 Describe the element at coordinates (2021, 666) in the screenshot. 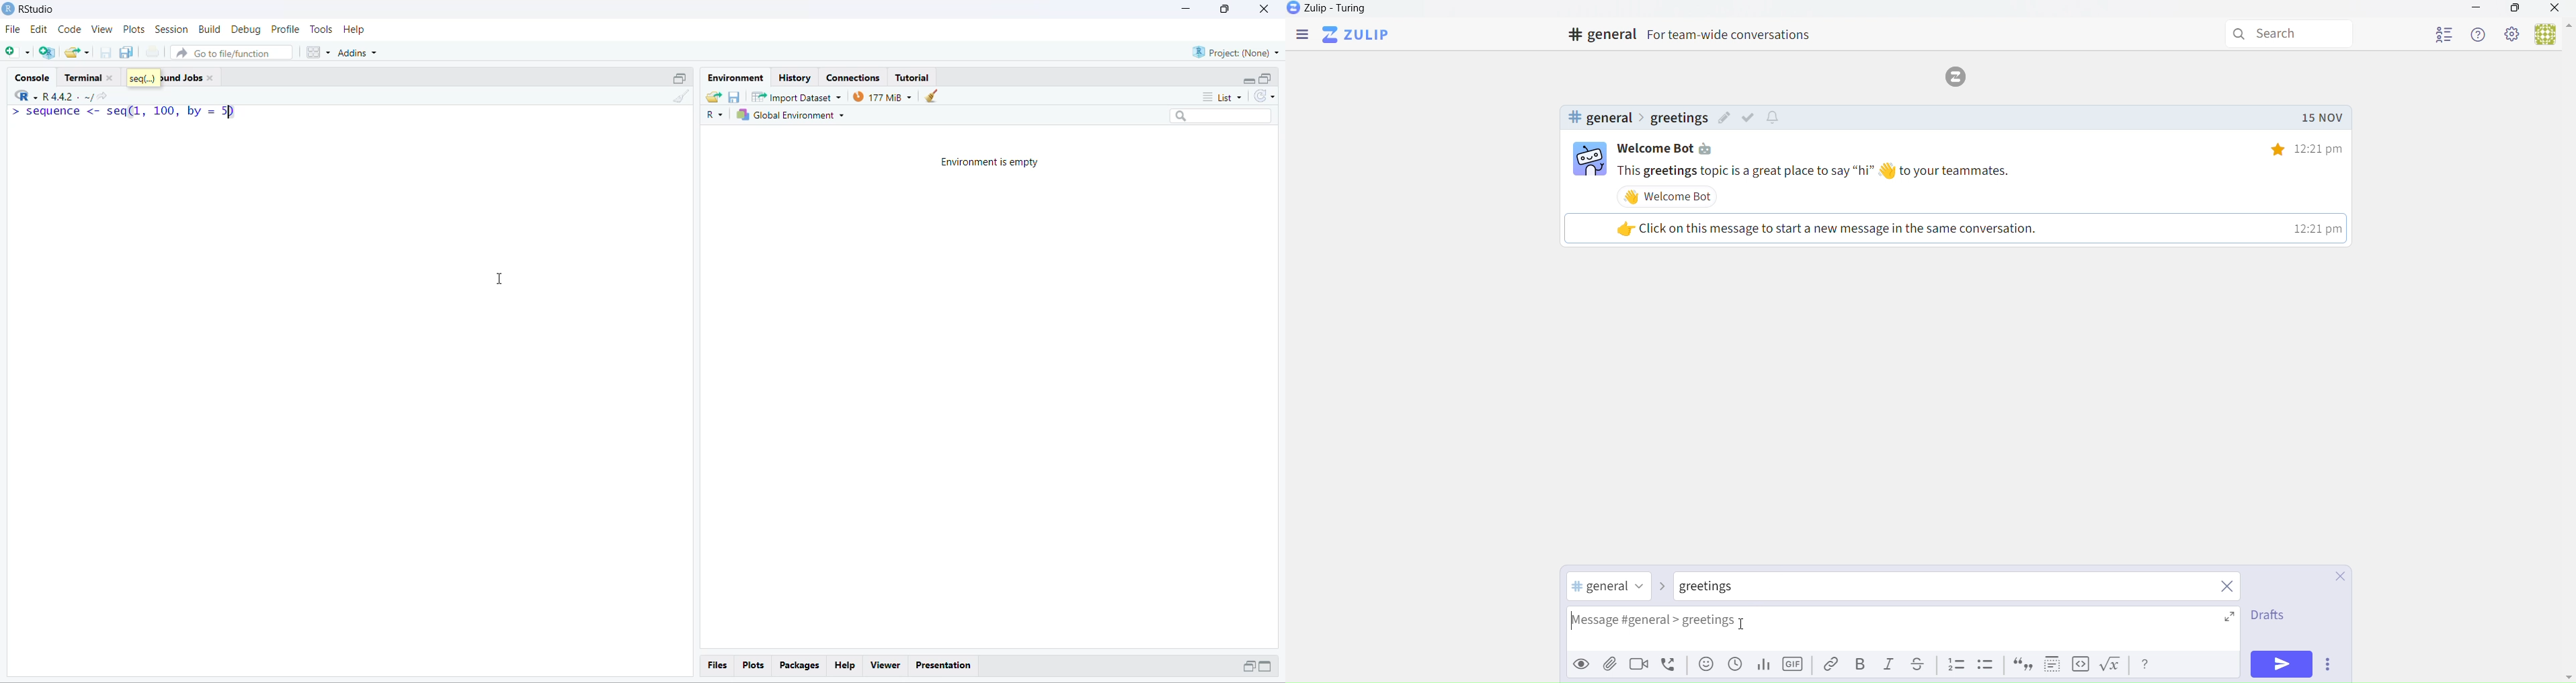

I see `Quote` at that location.